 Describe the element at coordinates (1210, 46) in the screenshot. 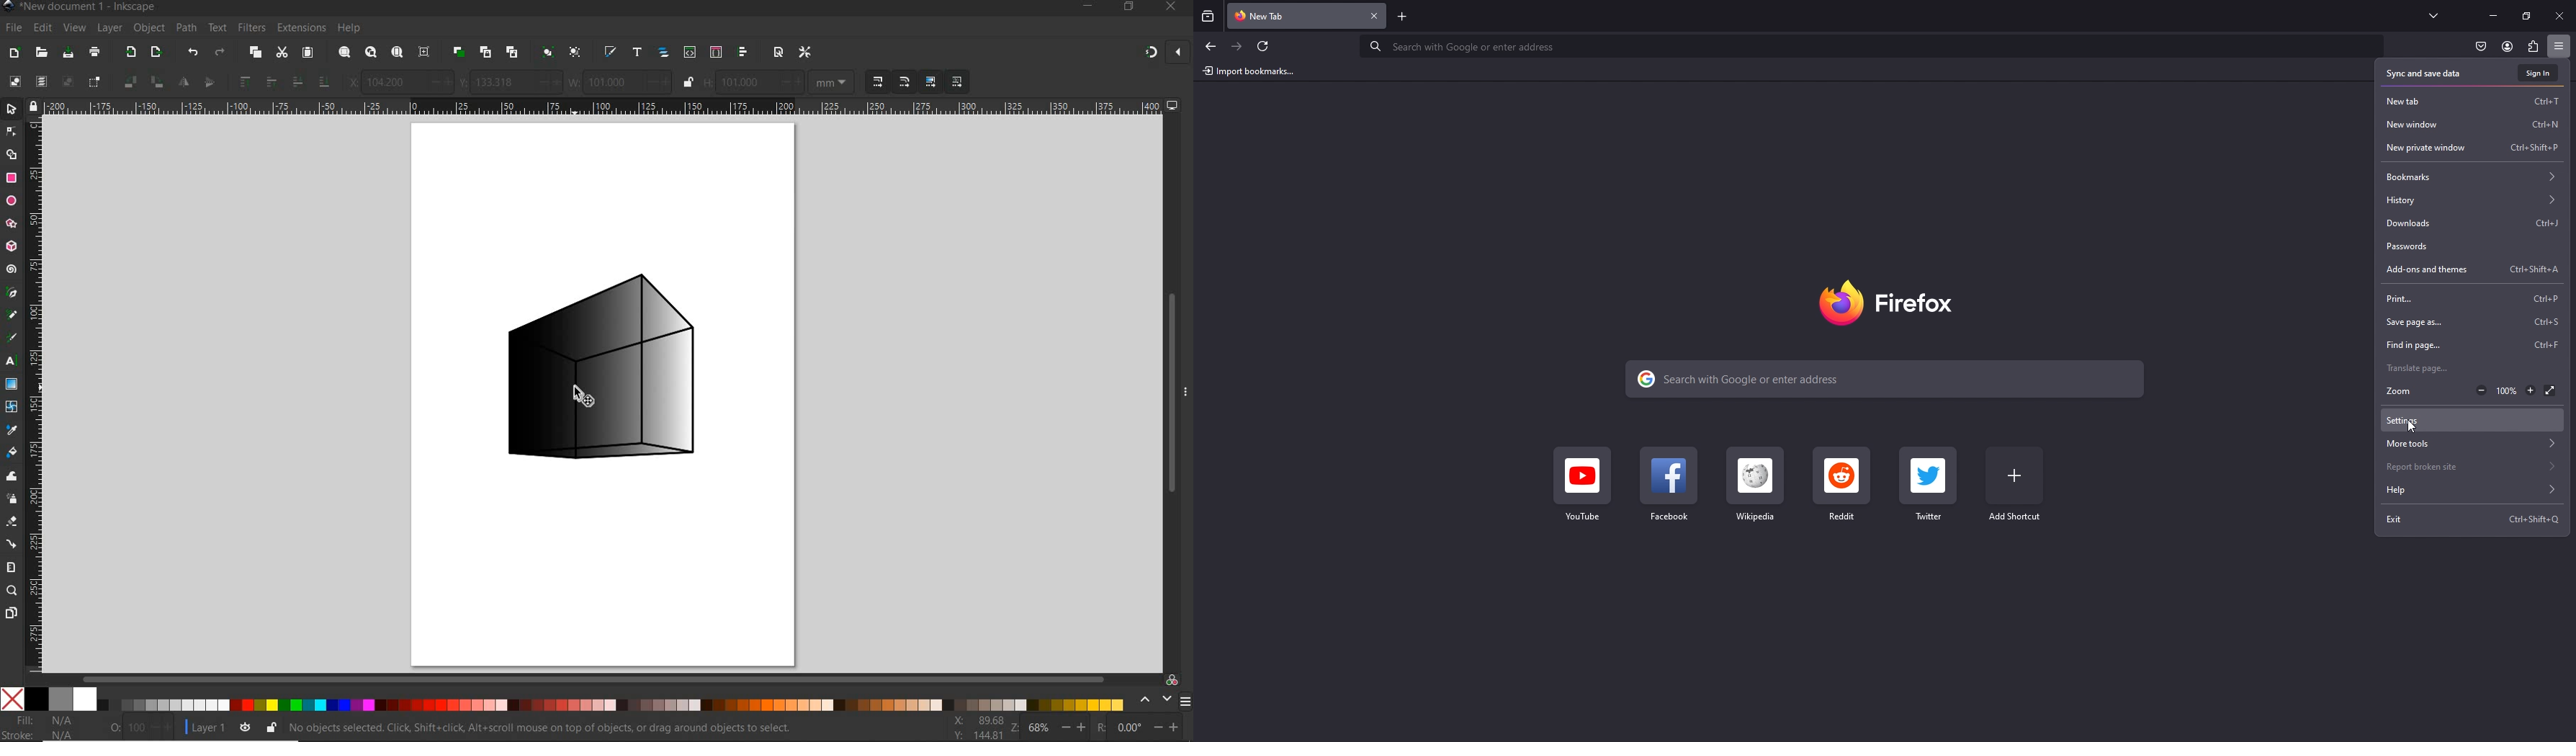

I see `back` at that location.